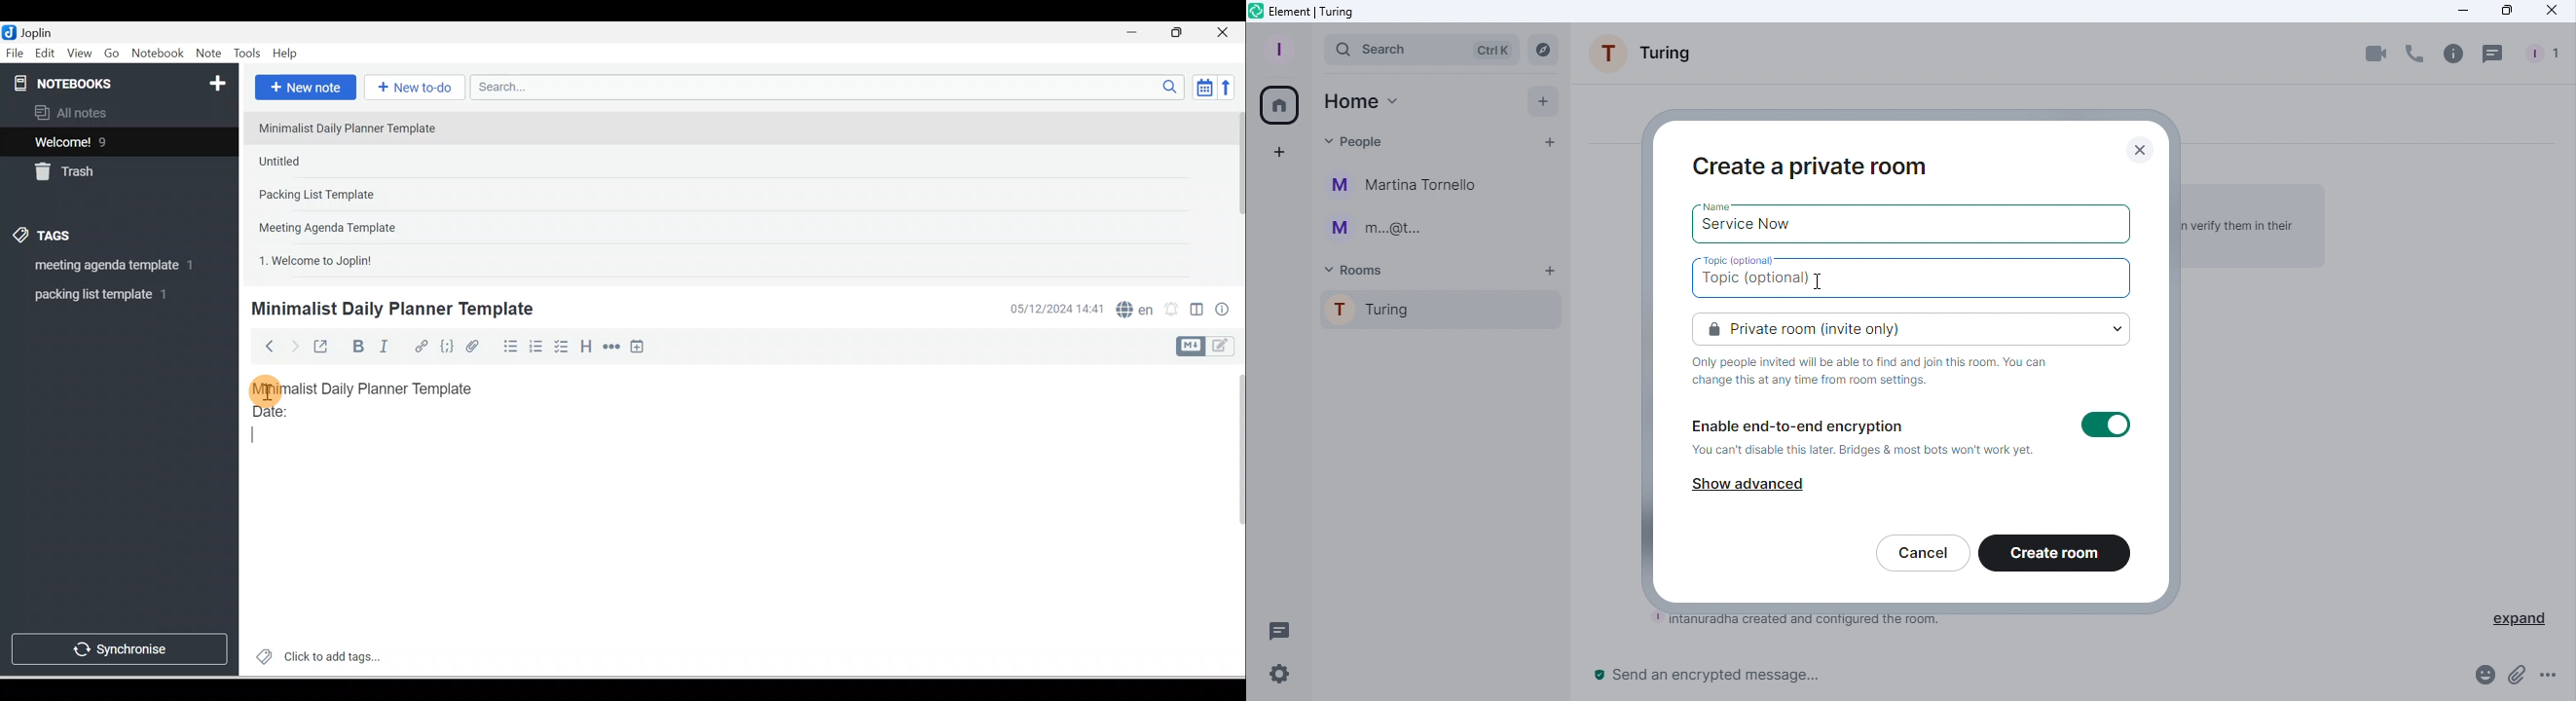 The height and width of the screenshot is (728, 2576). I want to click on Private room, so click(1916, 327).